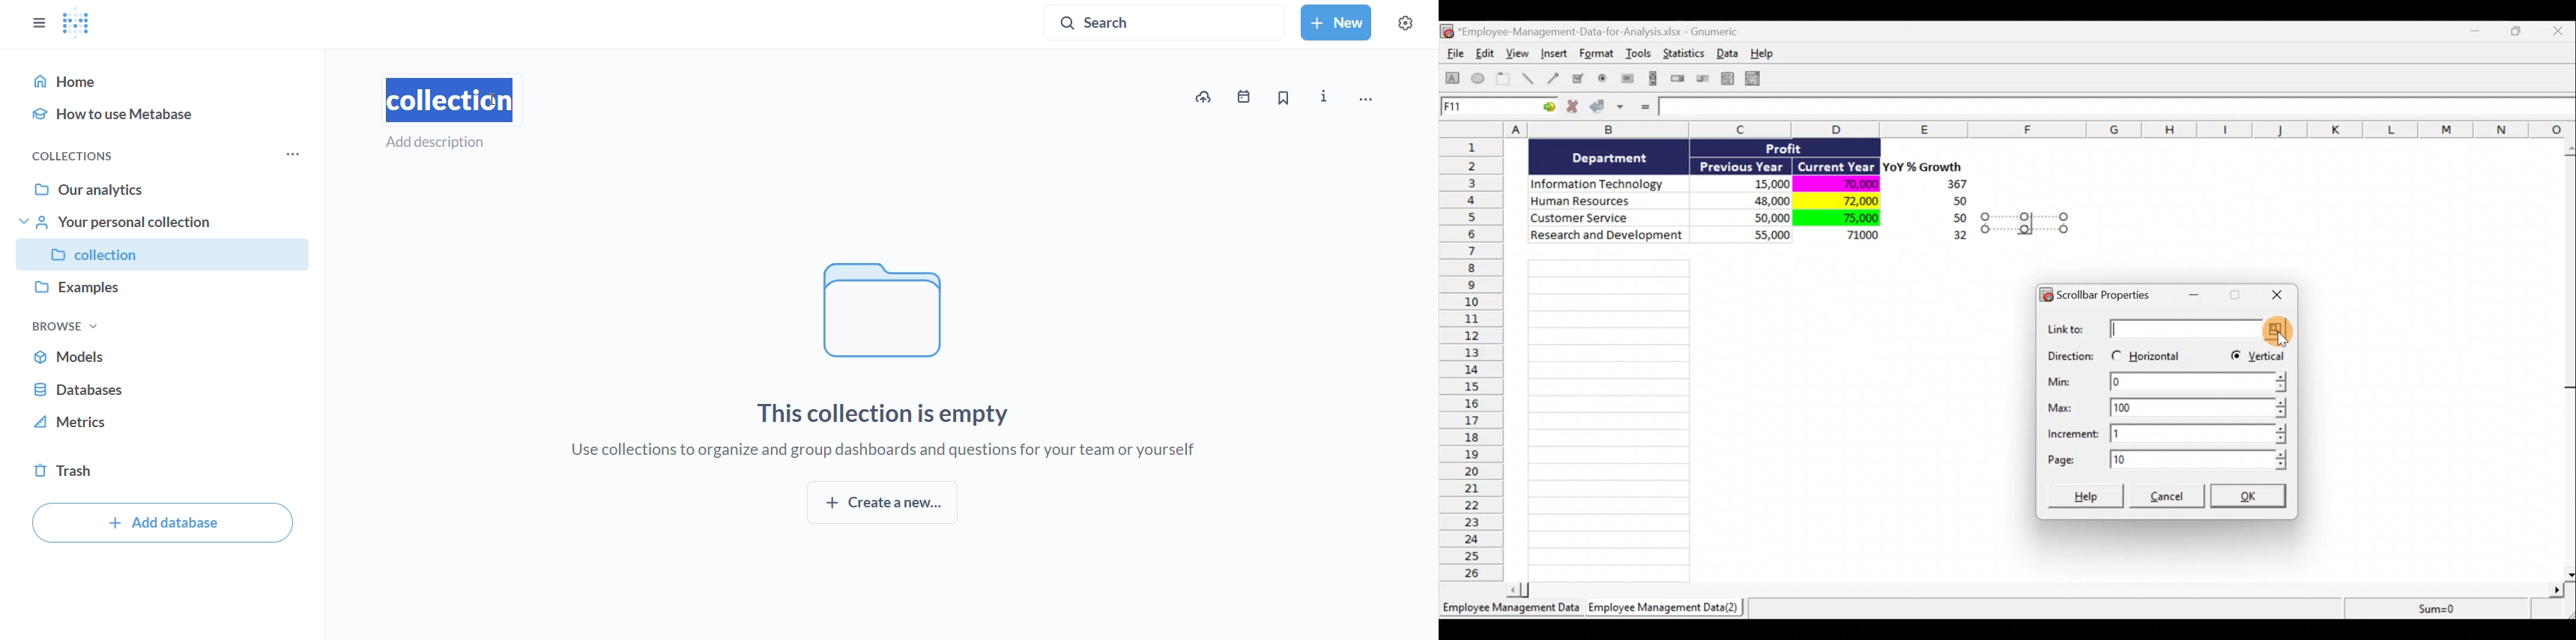 Image resolution: width=2576 pixels, height=644 pixels. What do you see at coordinates (163, 385) in the screenshot?
I see `database` at bounding box center [163, 385].